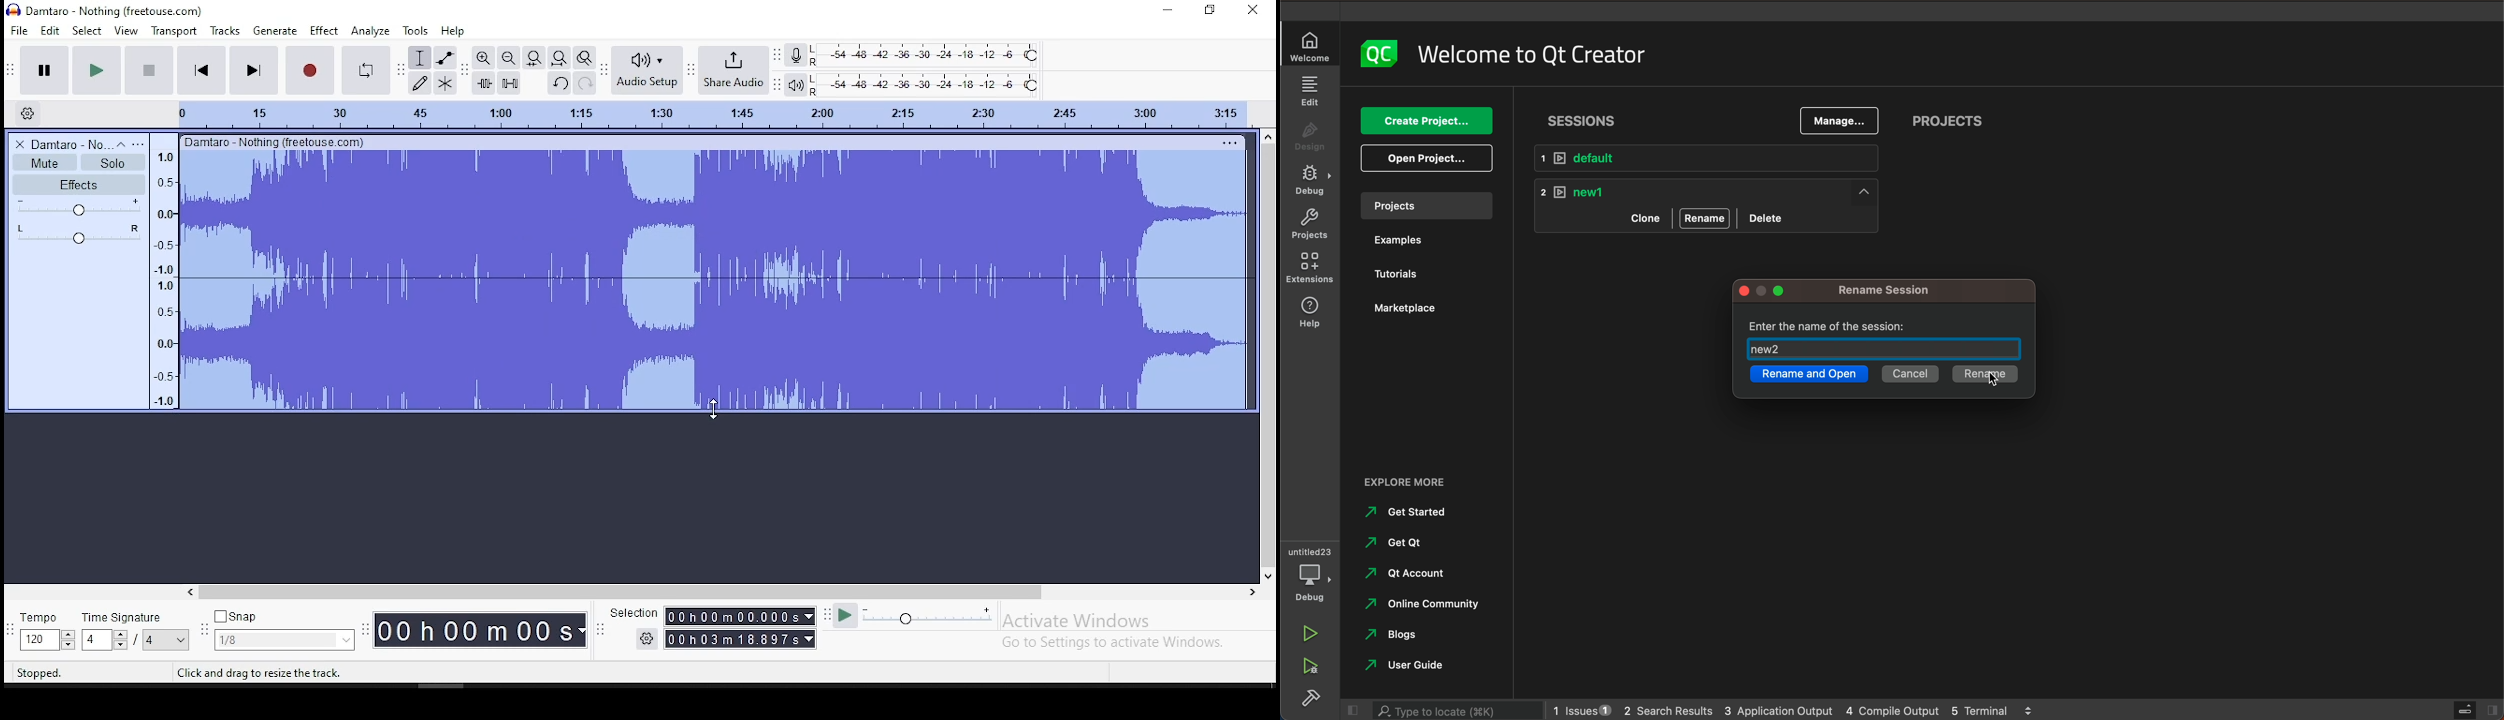 The image size is (2520, 728). Describe the element at coordinates (275, 32) in the screenshot. I see `generate` at that location.